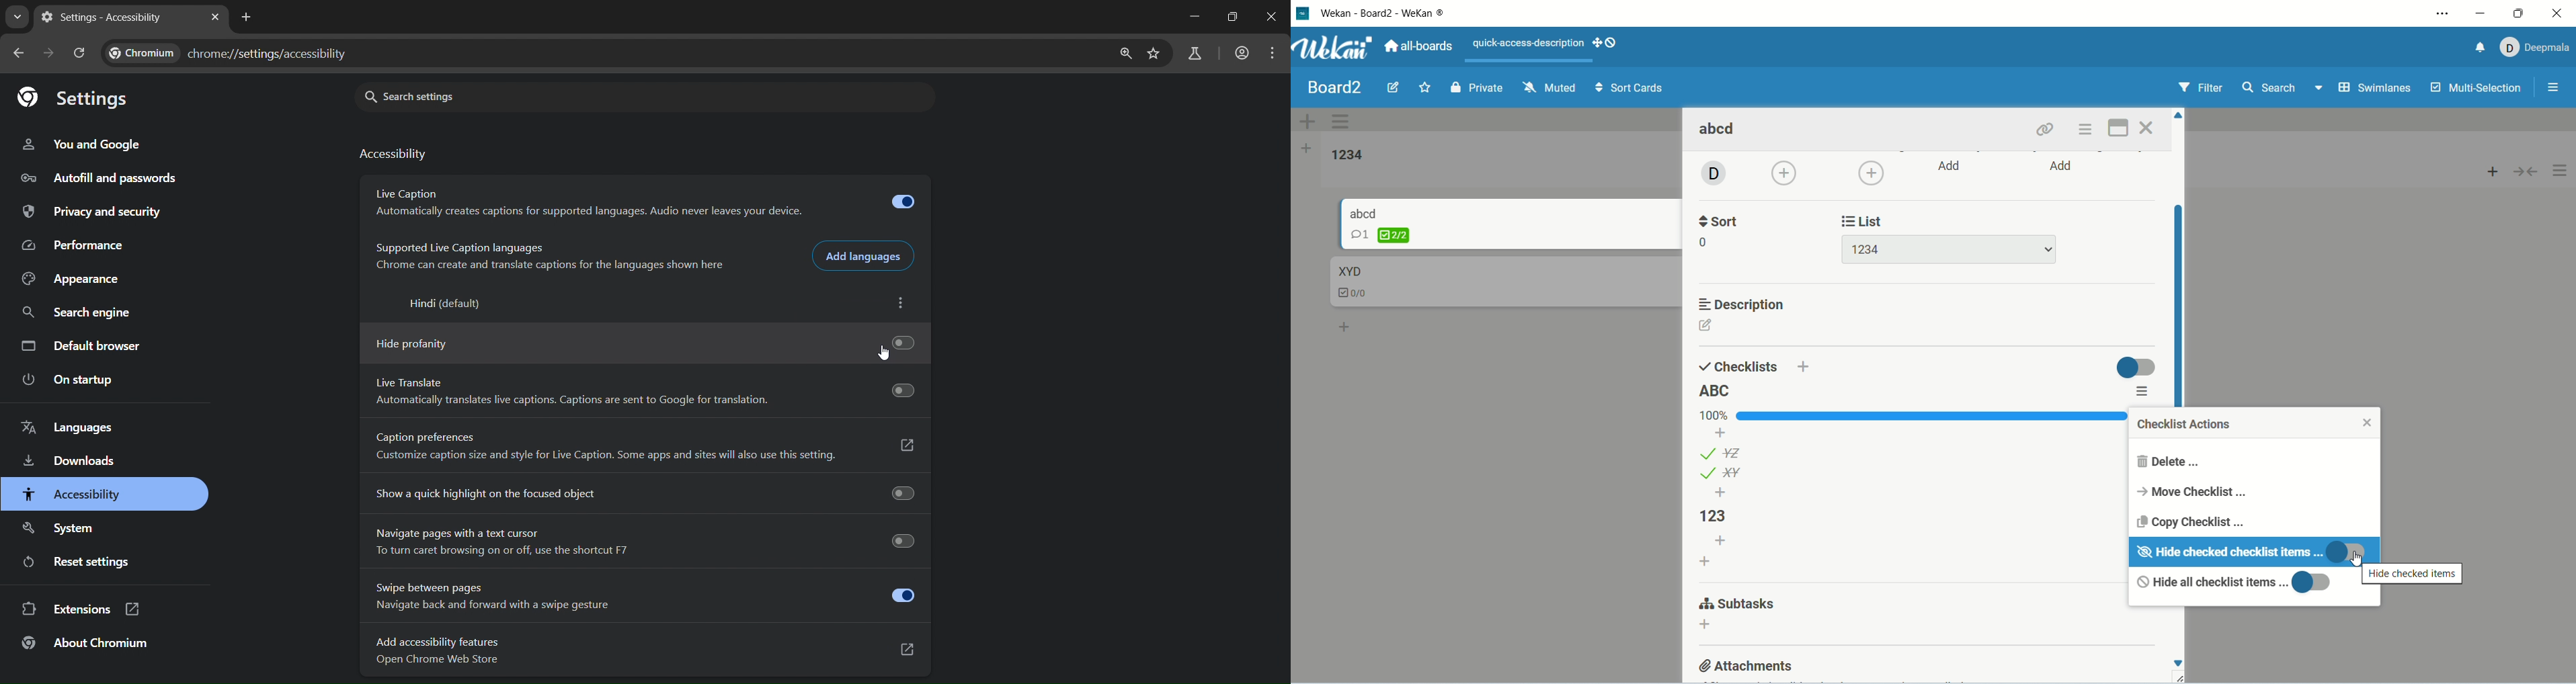  What do you see at coordinates (1380, 235) in the screenshot?
I see `checklist` at bounding box center [1380, 235].